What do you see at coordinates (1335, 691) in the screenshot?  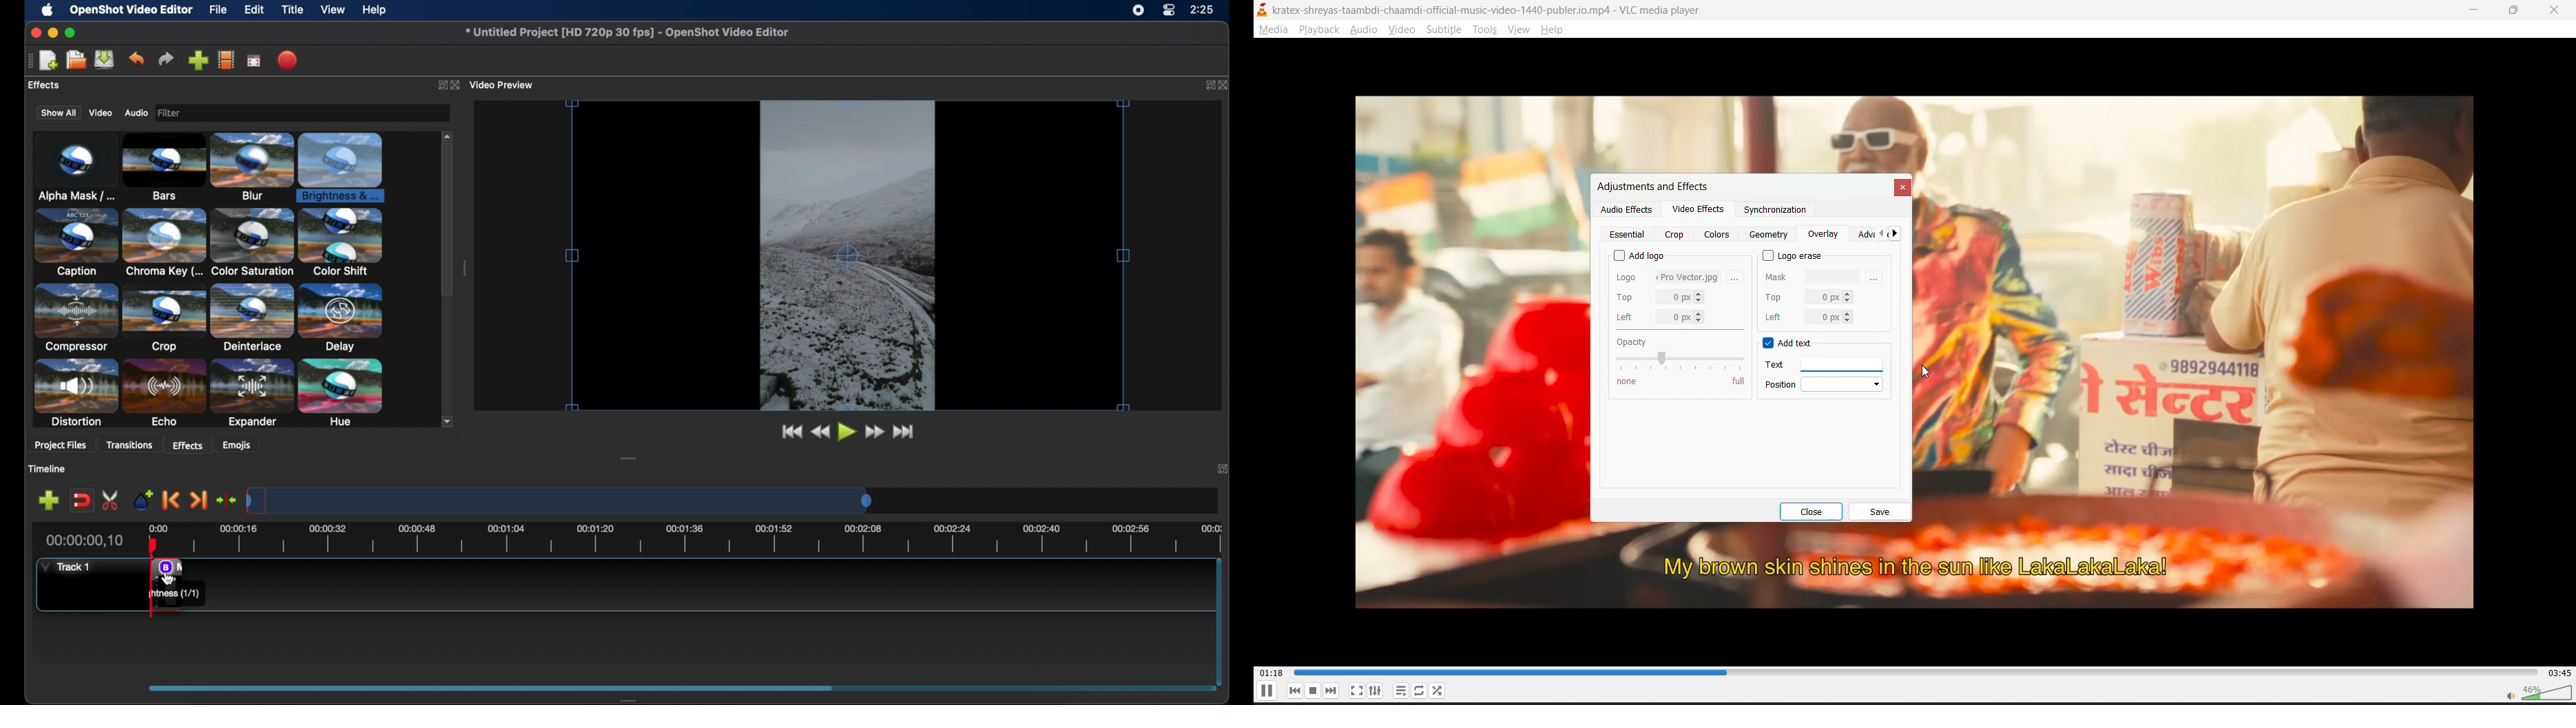 I see `next` at bounding box center [1335, 691].